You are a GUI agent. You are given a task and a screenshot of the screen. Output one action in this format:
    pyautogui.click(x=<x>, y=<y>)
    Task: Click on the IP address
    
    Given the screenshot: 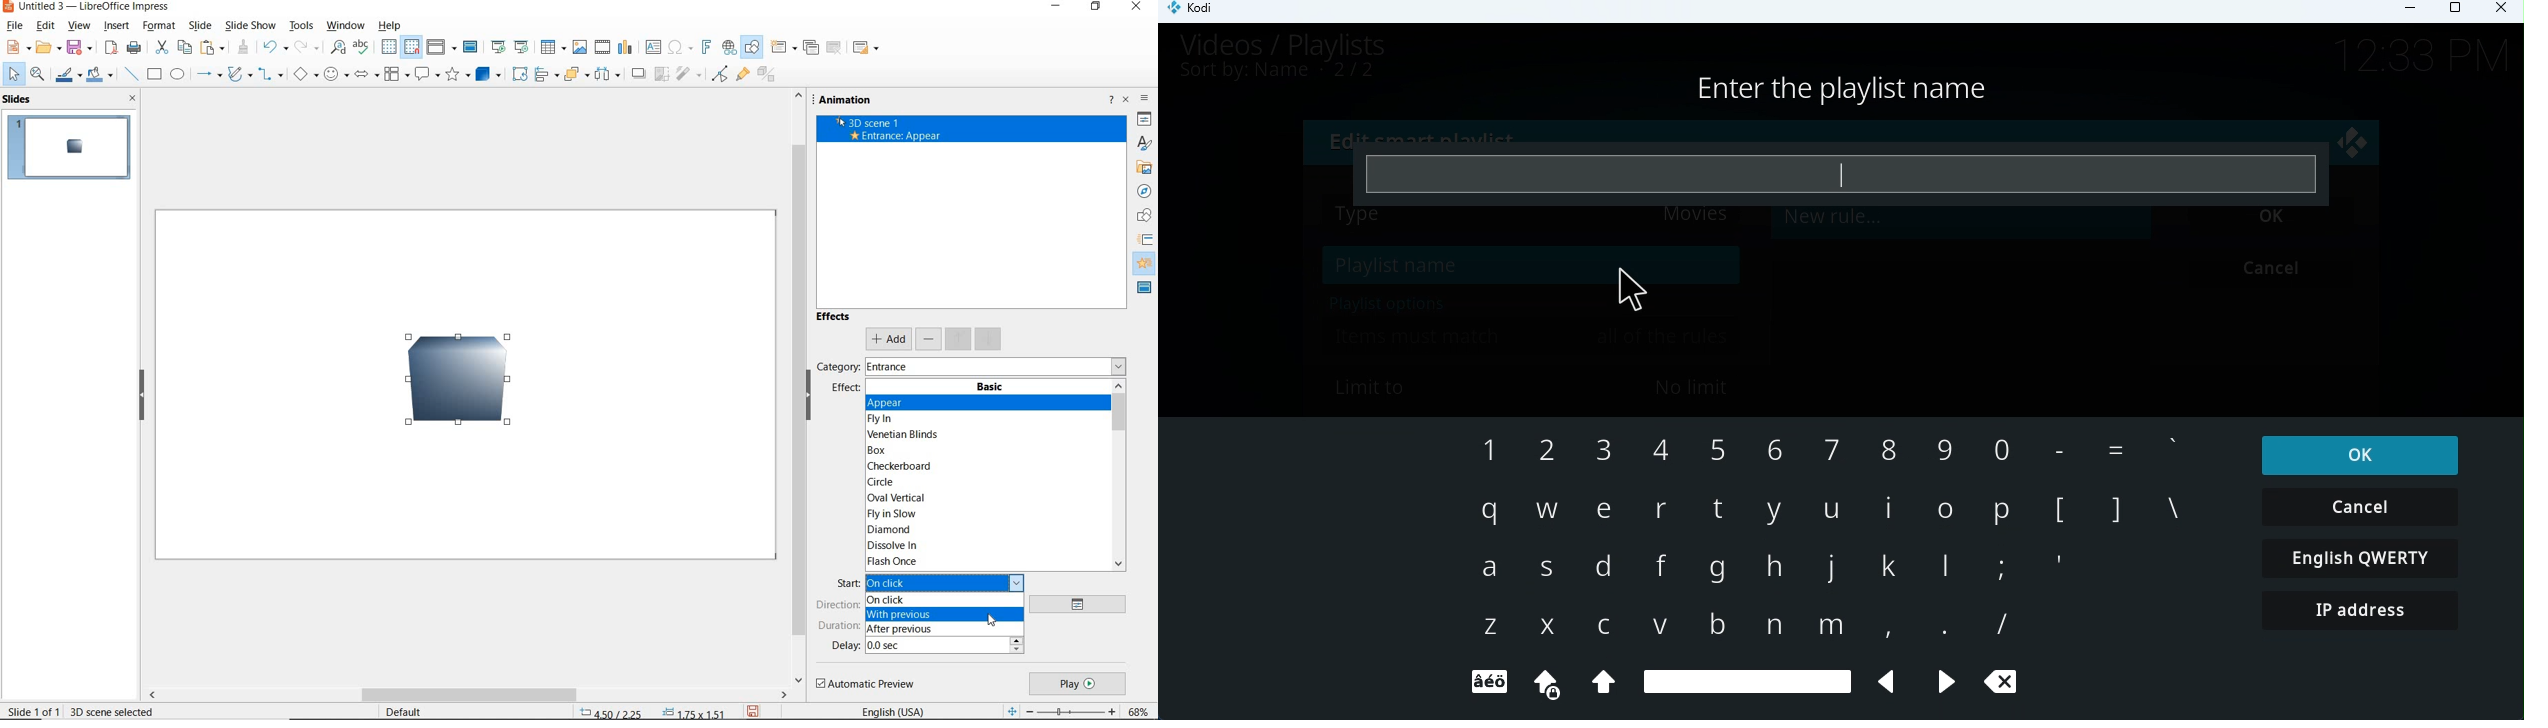 What is the action you would take?
    pyautogui.click(x=2368, y=613)
    